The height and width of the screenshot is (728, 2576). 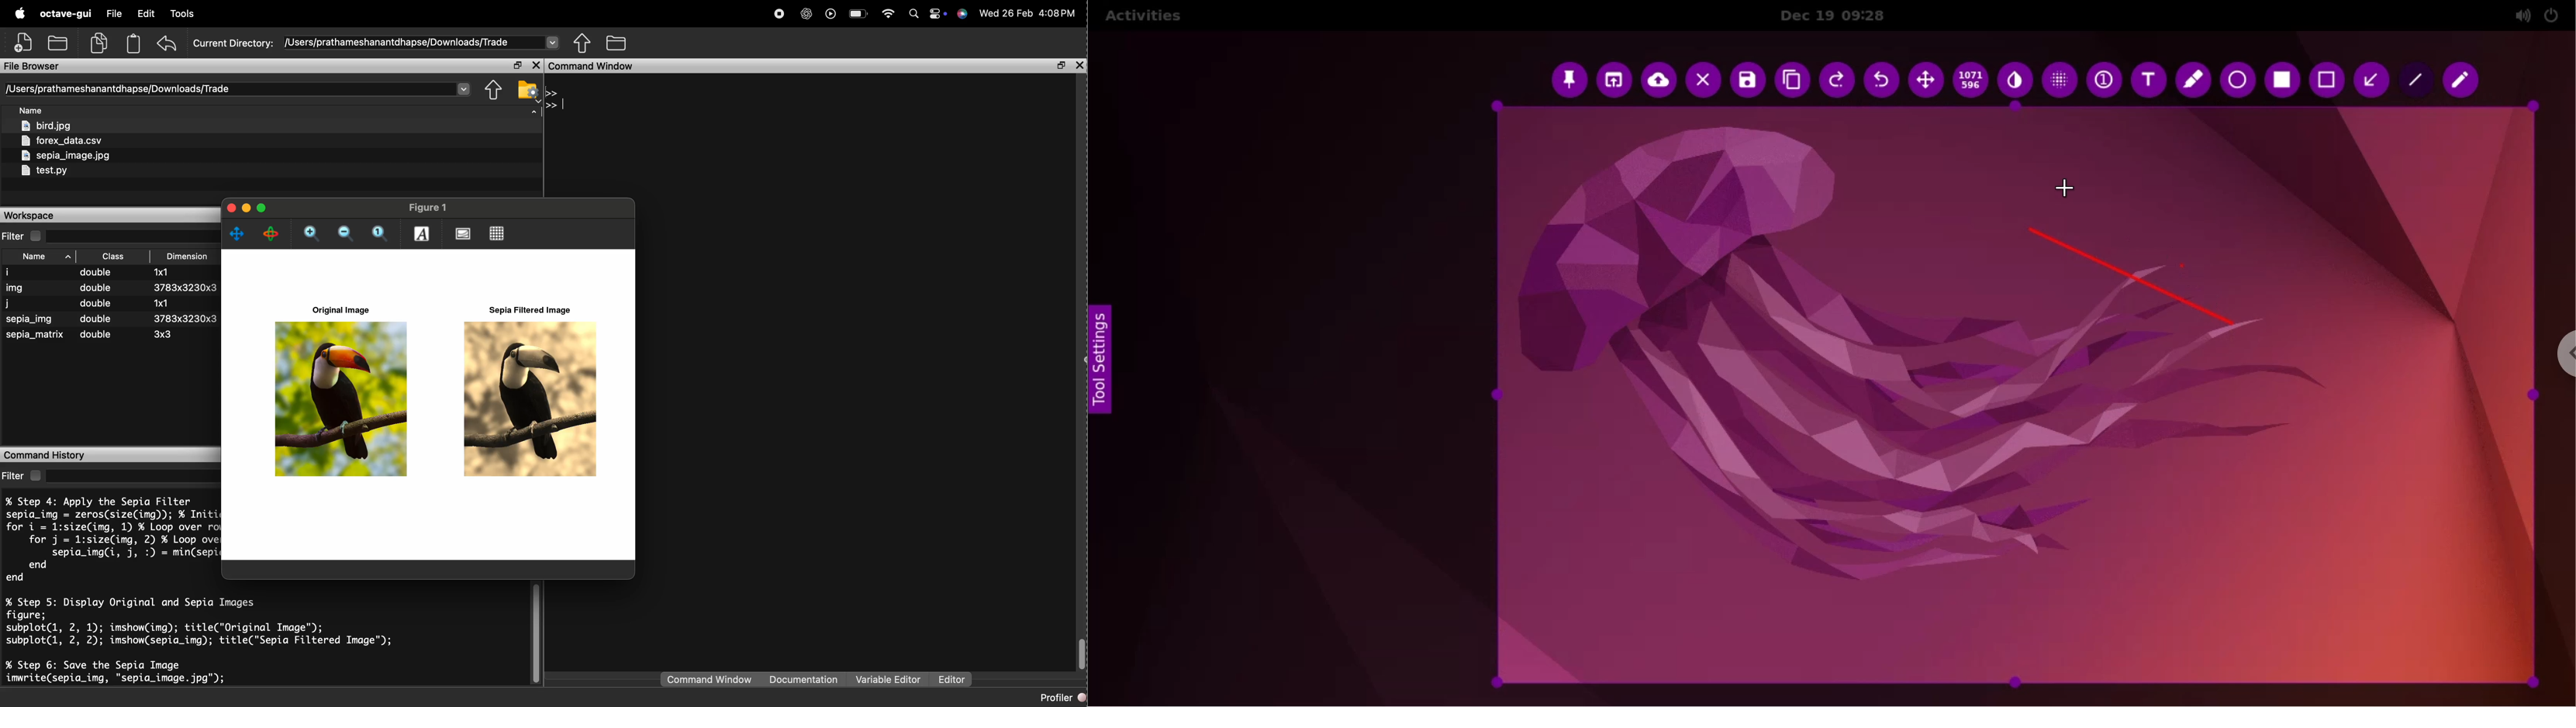 I want to click on stop recording, so click(x=780, y=15).